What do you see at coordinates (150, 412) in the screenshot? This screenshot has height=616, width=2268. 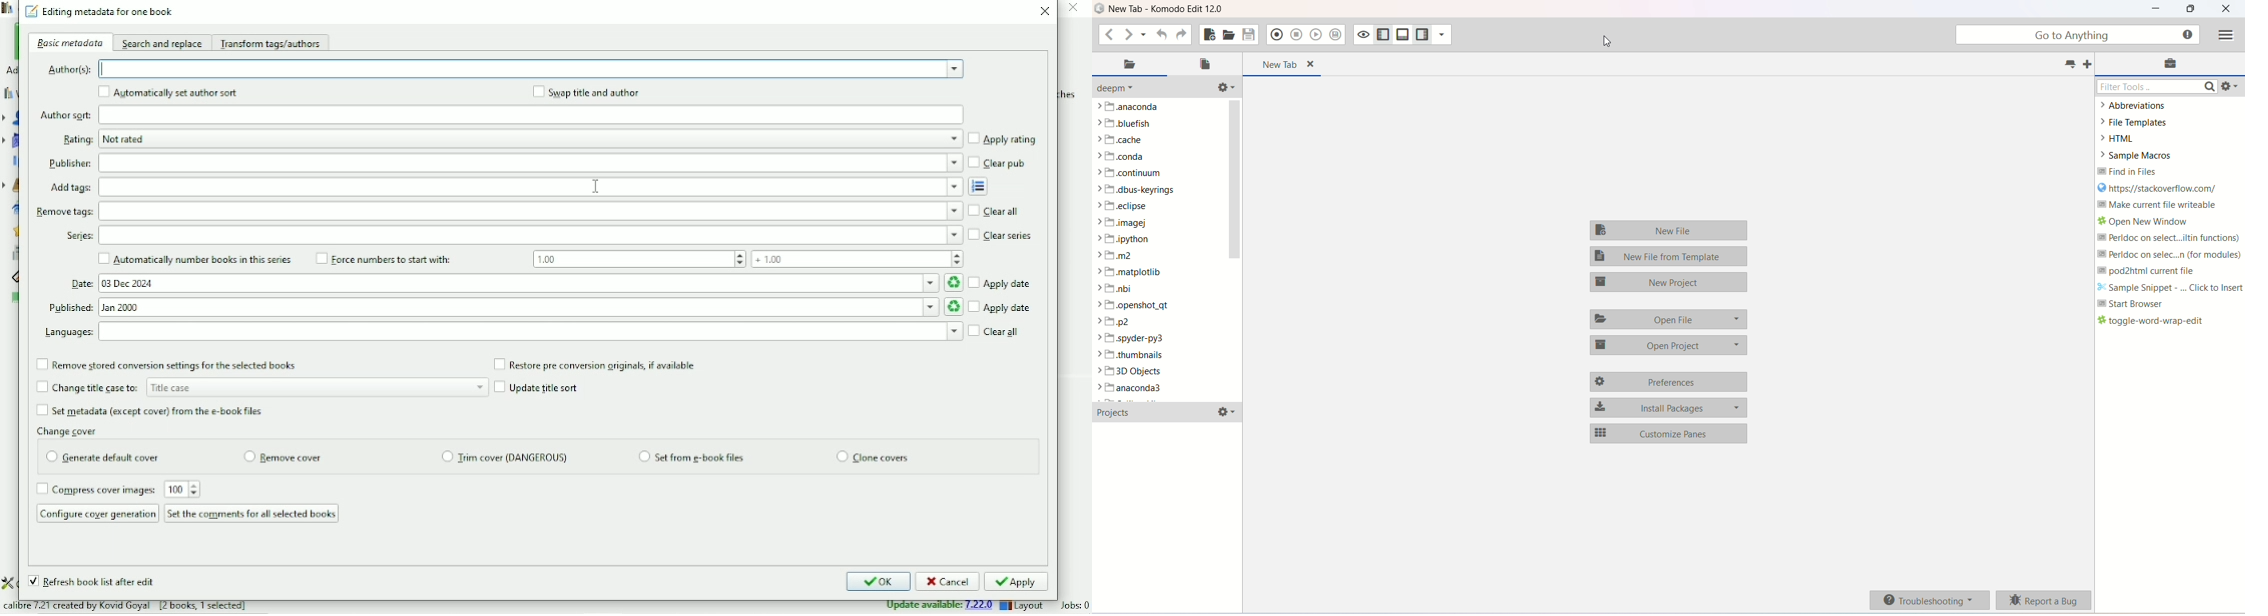 I see `Set metadata from the e-book files.` at bounding box center [150, 412].